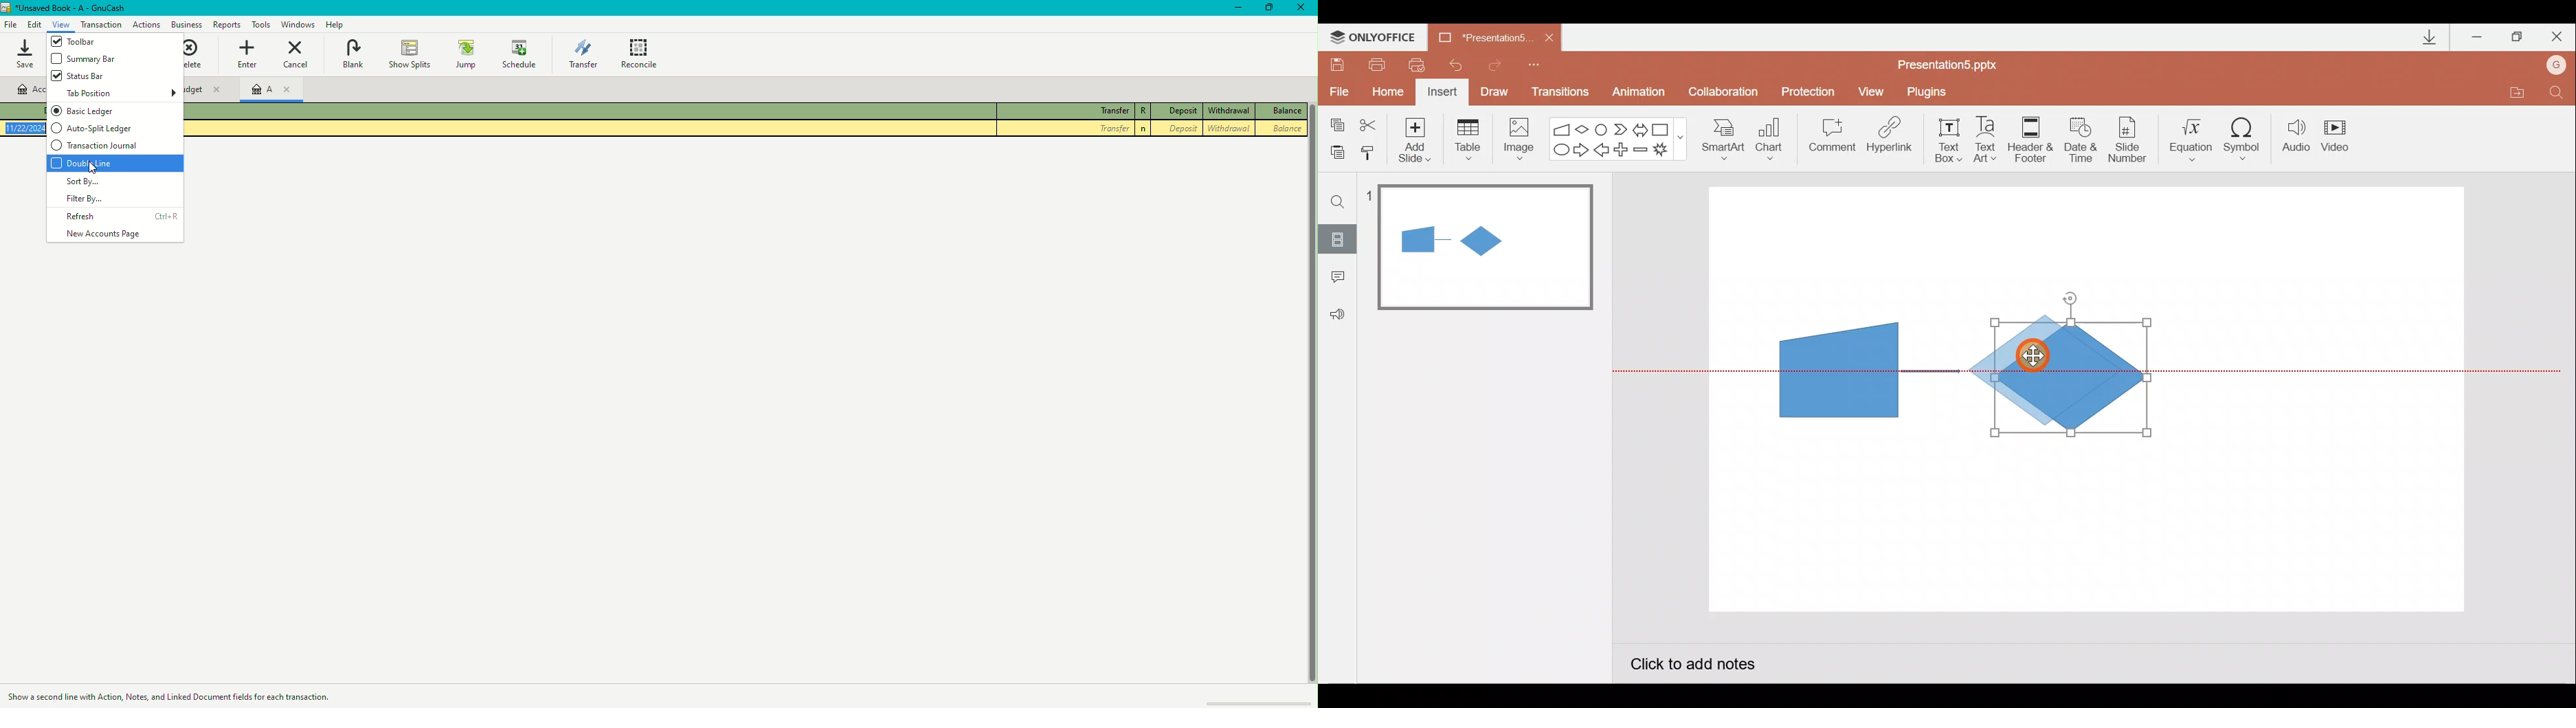 The image size is (2576, 728). I want to click on Edit, so click(31, 23).